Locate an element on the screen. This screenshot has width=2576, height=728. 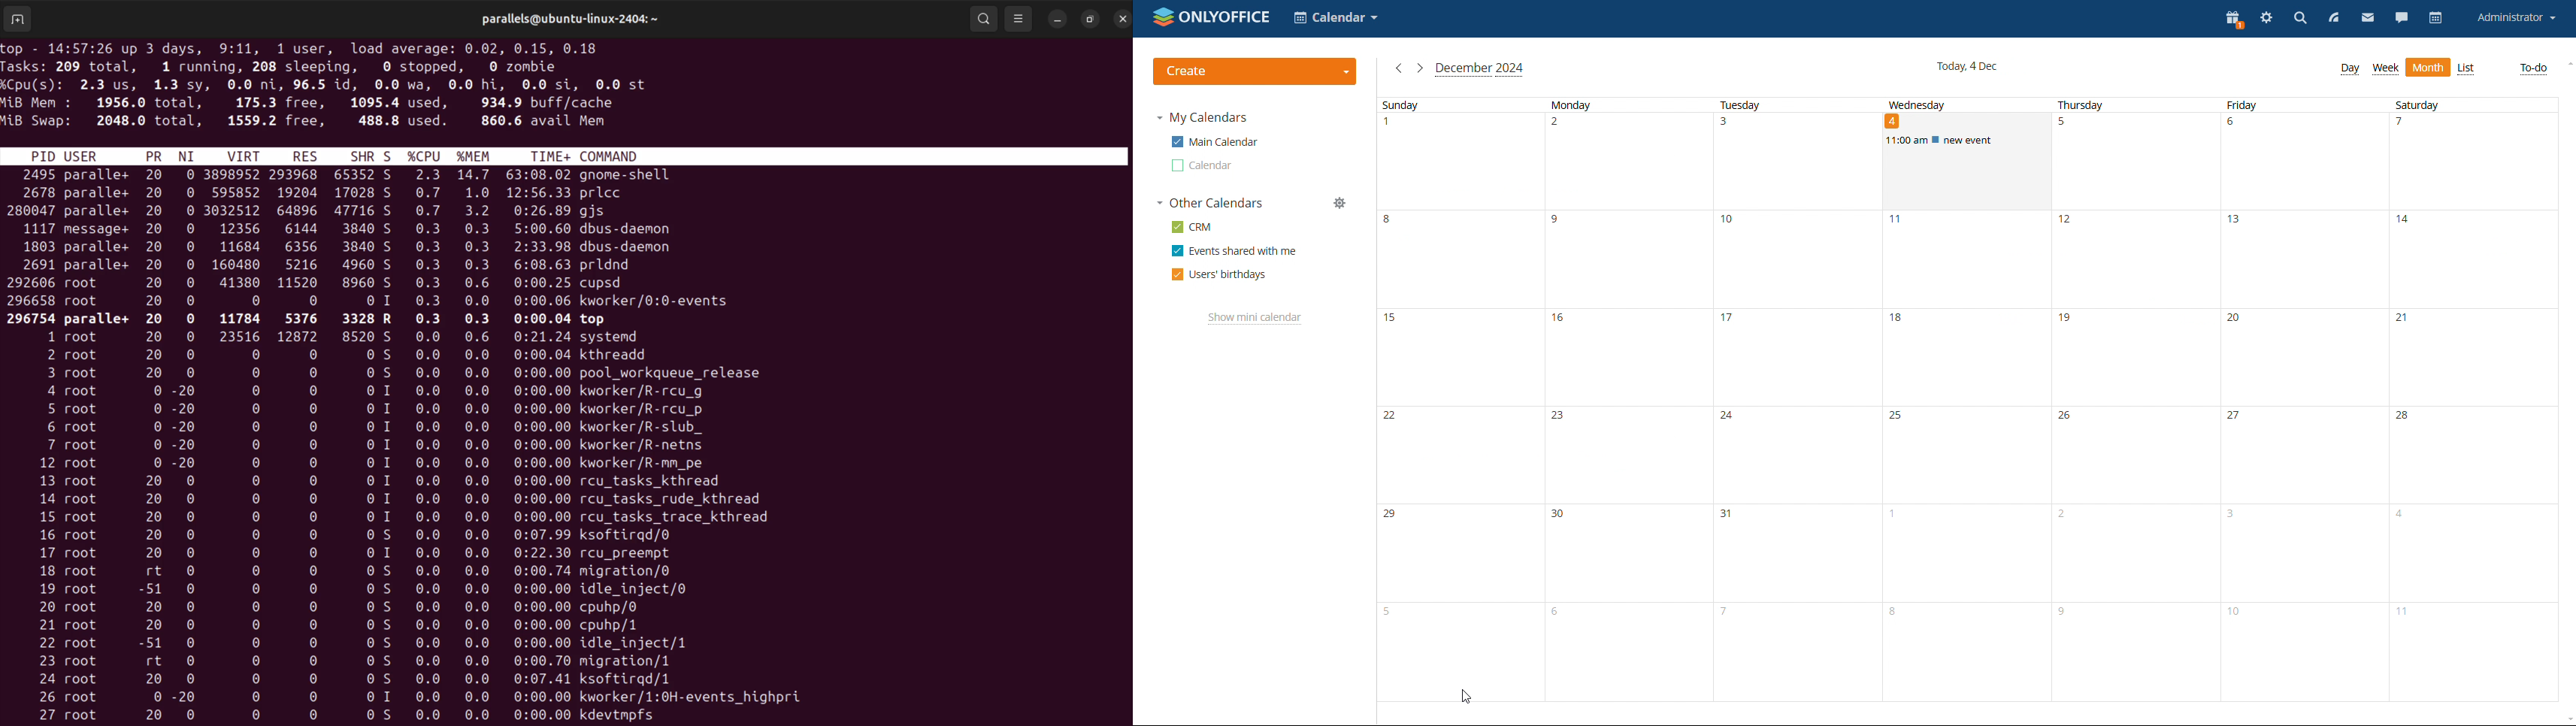
thursday is located at coordinates (2133, 398).